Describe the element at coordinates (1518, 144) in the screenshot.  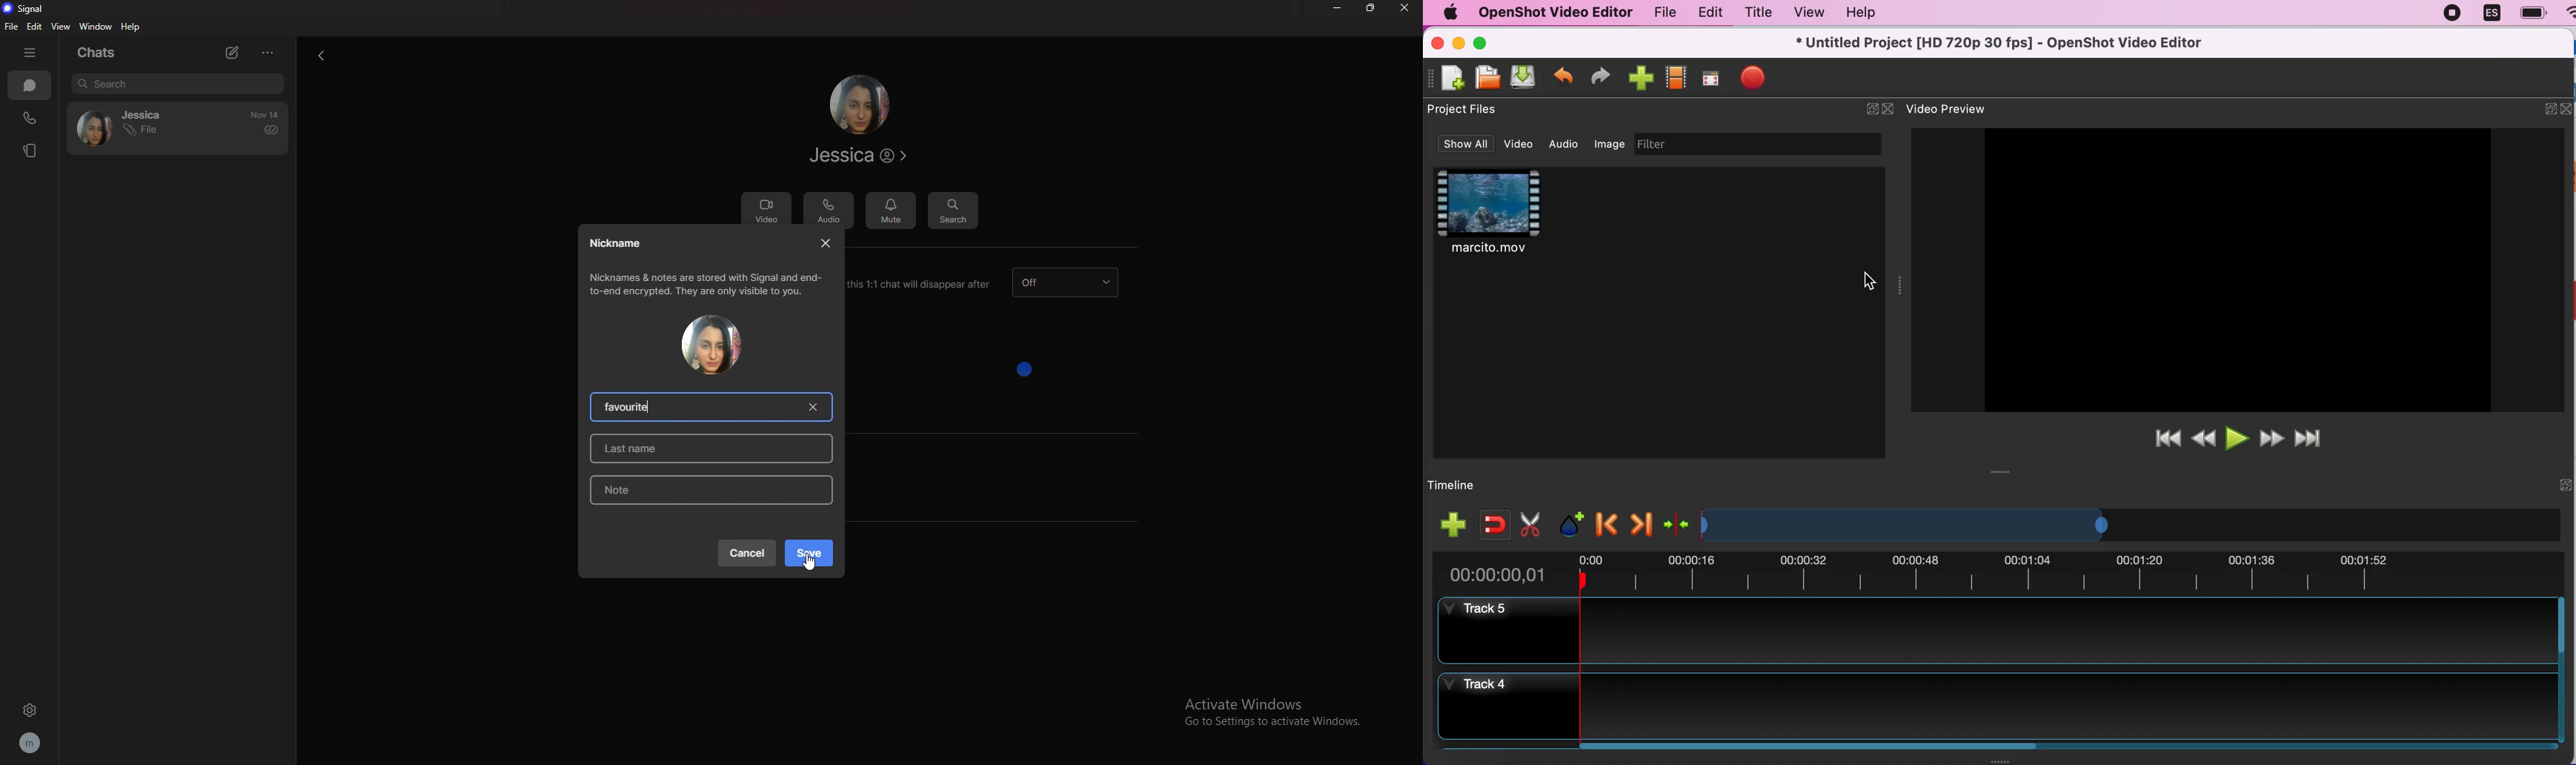
I see `video` at that location.